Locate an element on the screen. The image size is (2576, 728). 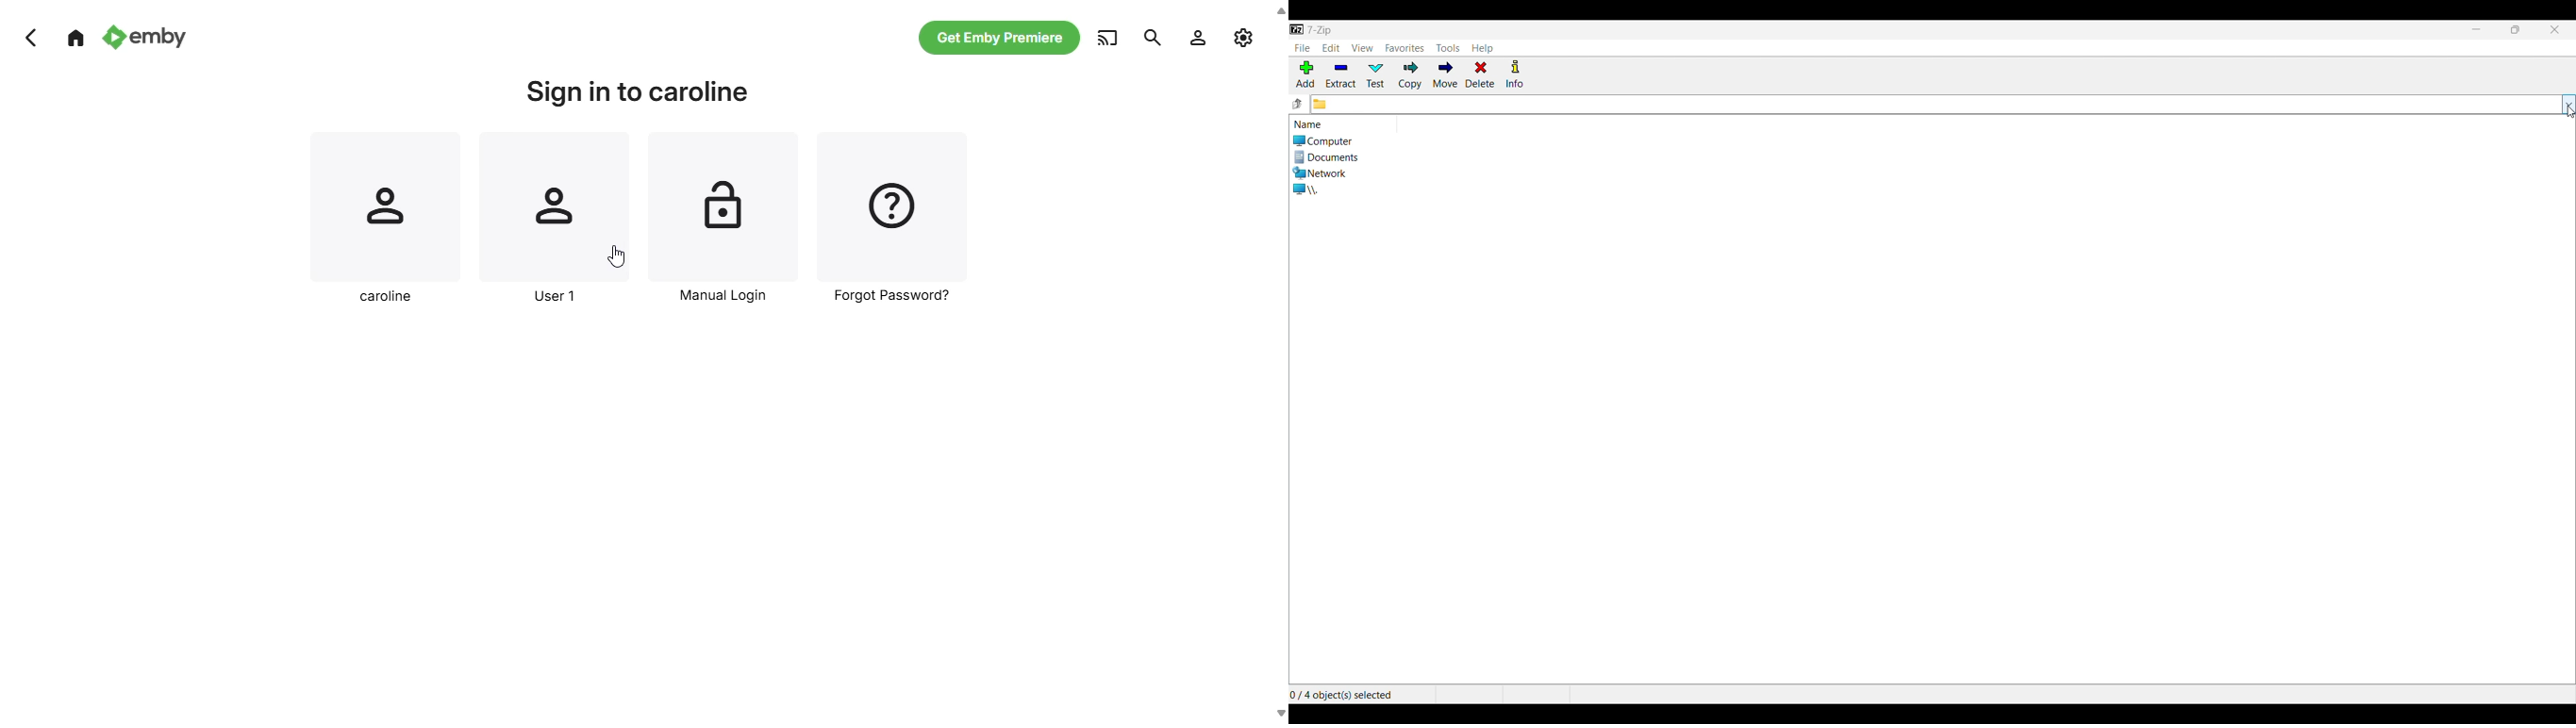
Favorites menu is located at coordinates (1405, 48).